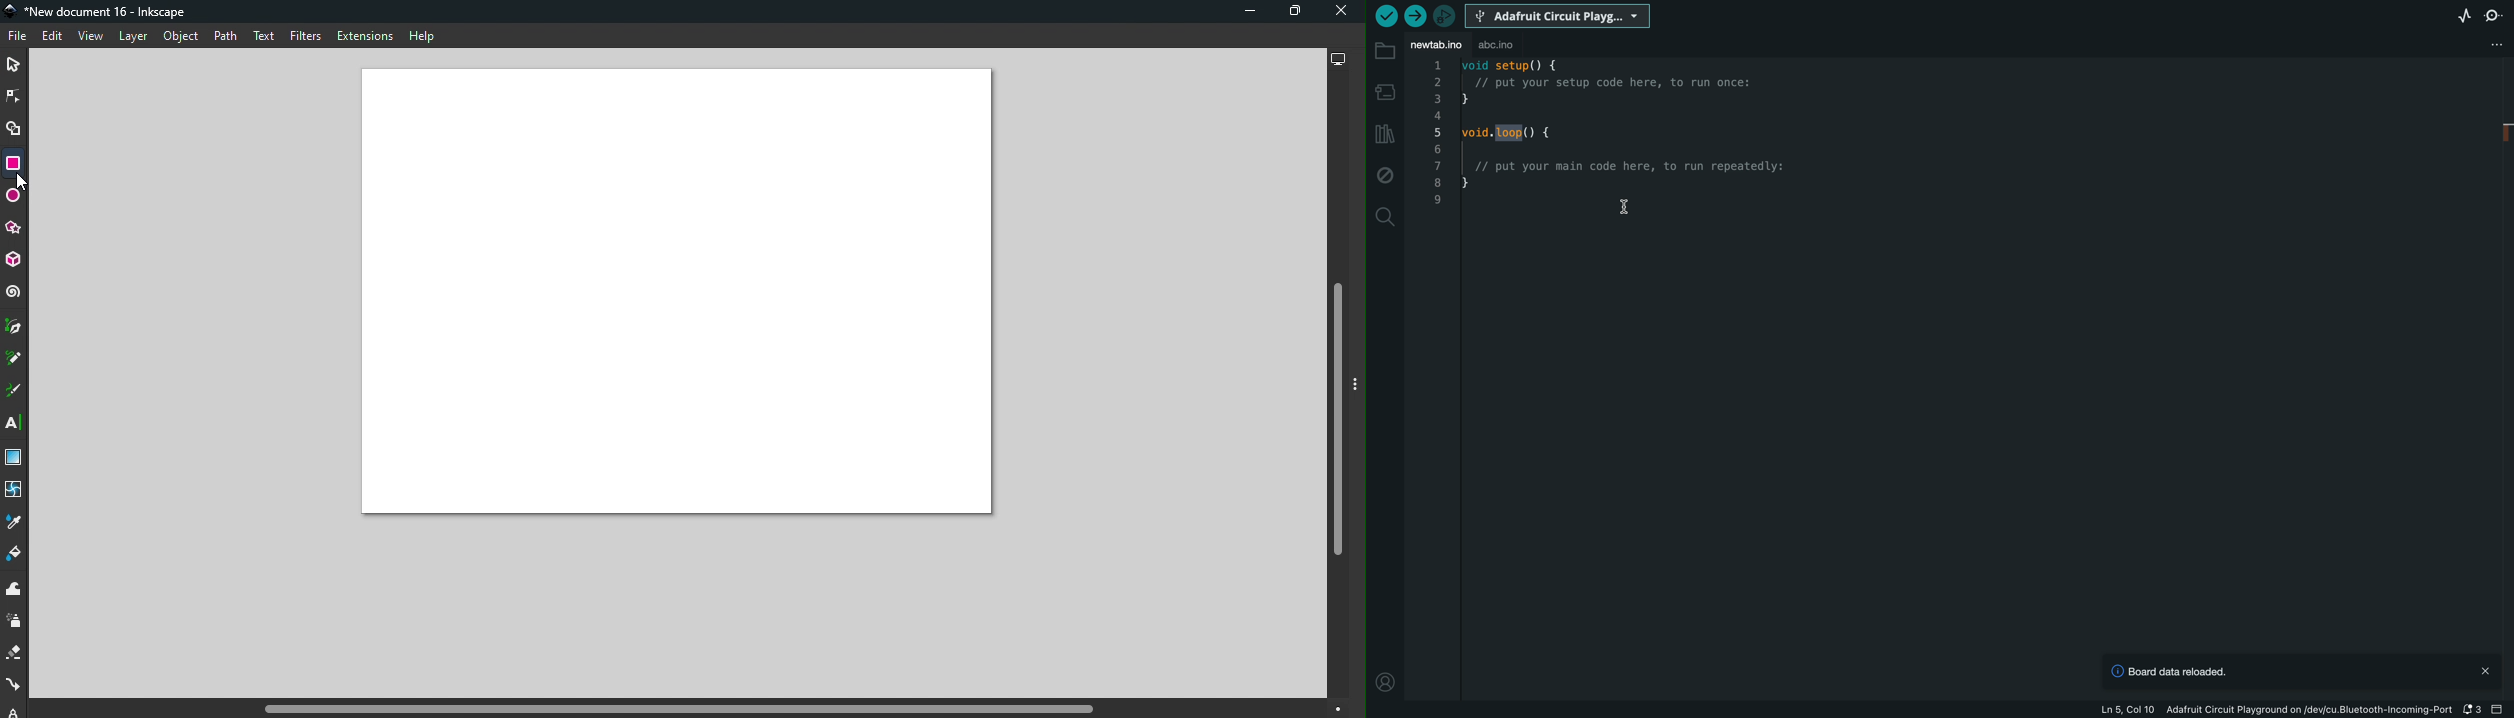 This screenshot has height=728, width=2520. Describe the element at coordinates (15, 229) in the screenshot. I see `Star/polygon tool` at that location.